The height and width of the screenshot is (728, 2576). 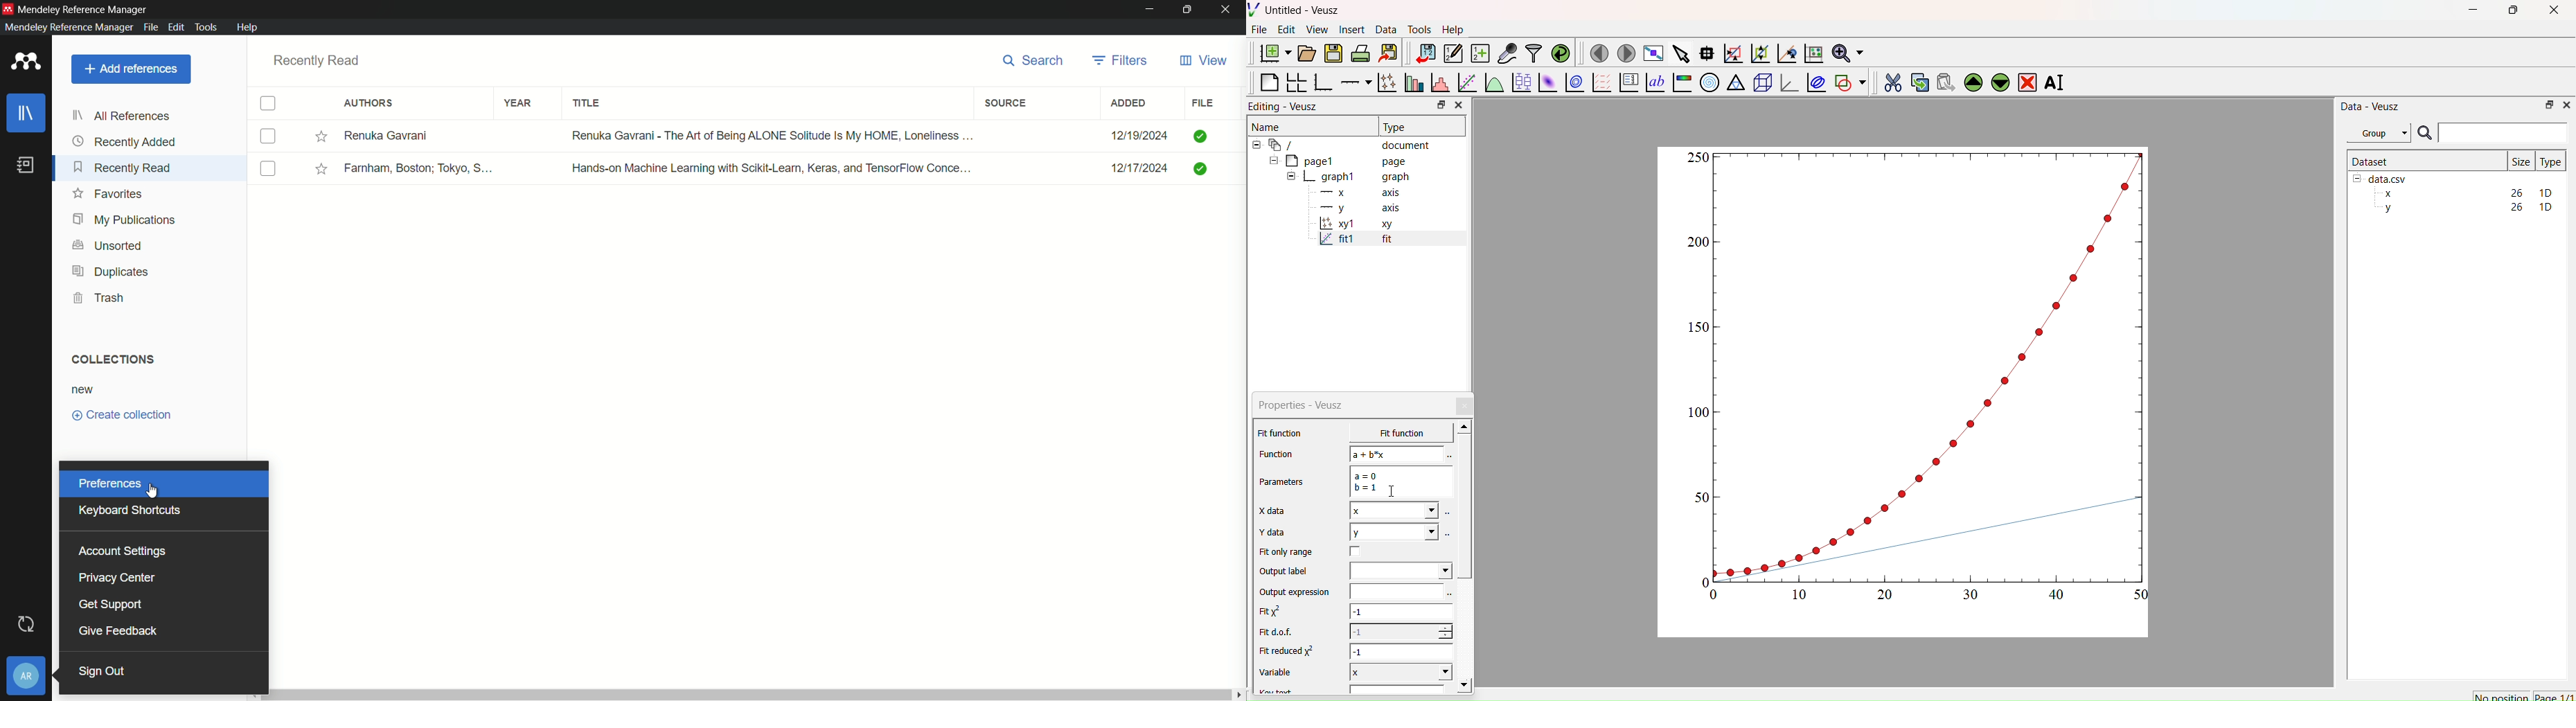 What do you see at coordinates (1449, 538) in the screenshot?
I see `Select using dataset browser` at bounding box center [1449, 538].